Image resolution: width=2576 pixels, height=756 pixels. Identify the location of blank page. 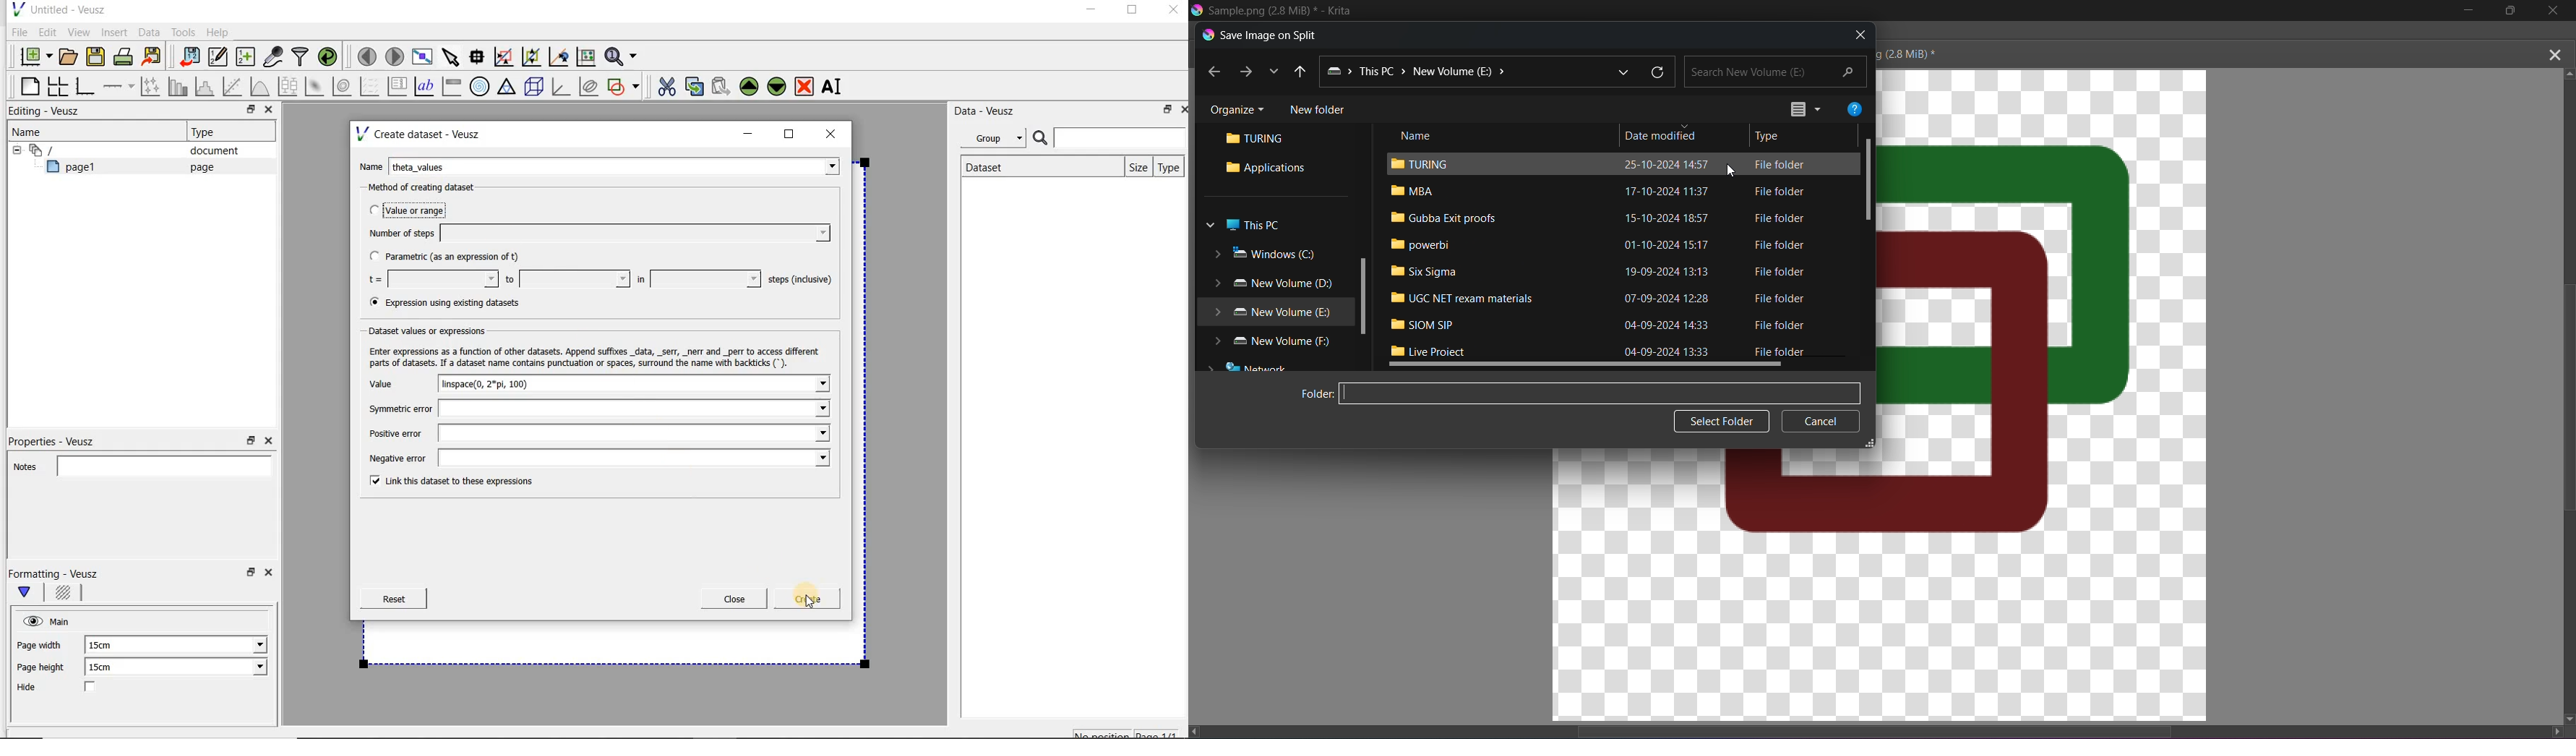
(28, 84).